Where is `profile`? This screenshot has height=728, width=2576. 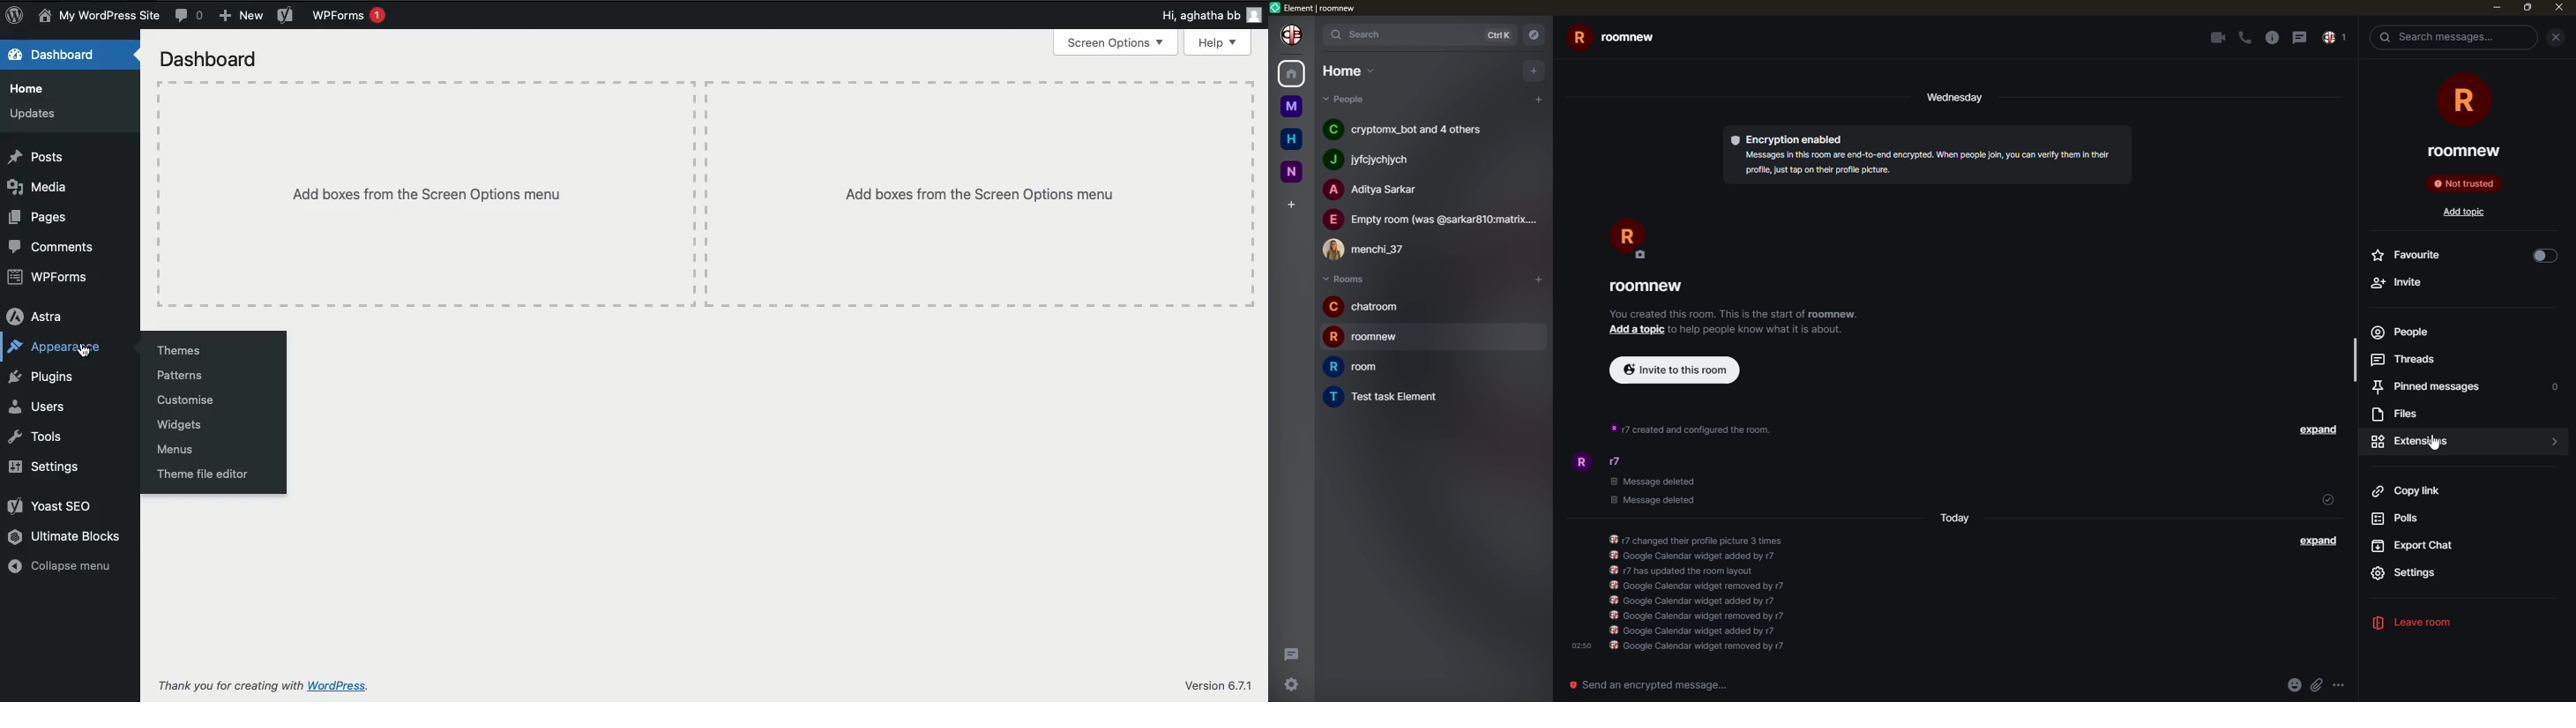 profile is located at coordinates (1580, 460).